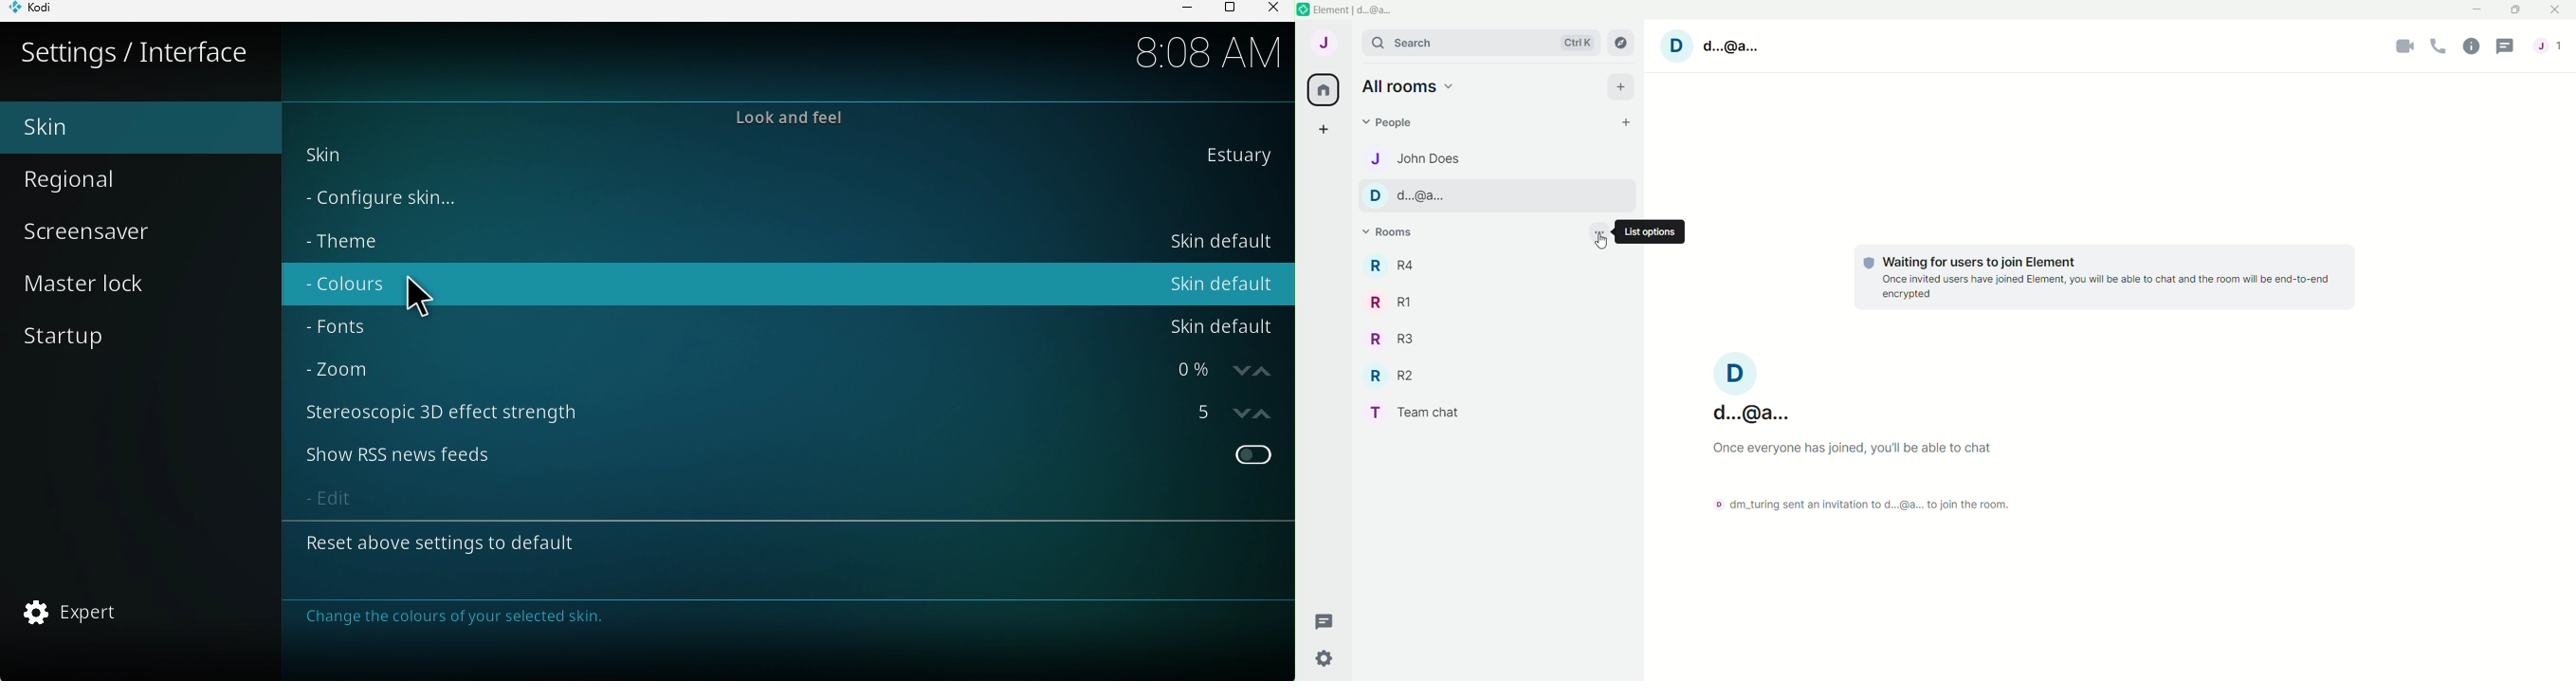  I want to click on Colors, so click(789, 284).